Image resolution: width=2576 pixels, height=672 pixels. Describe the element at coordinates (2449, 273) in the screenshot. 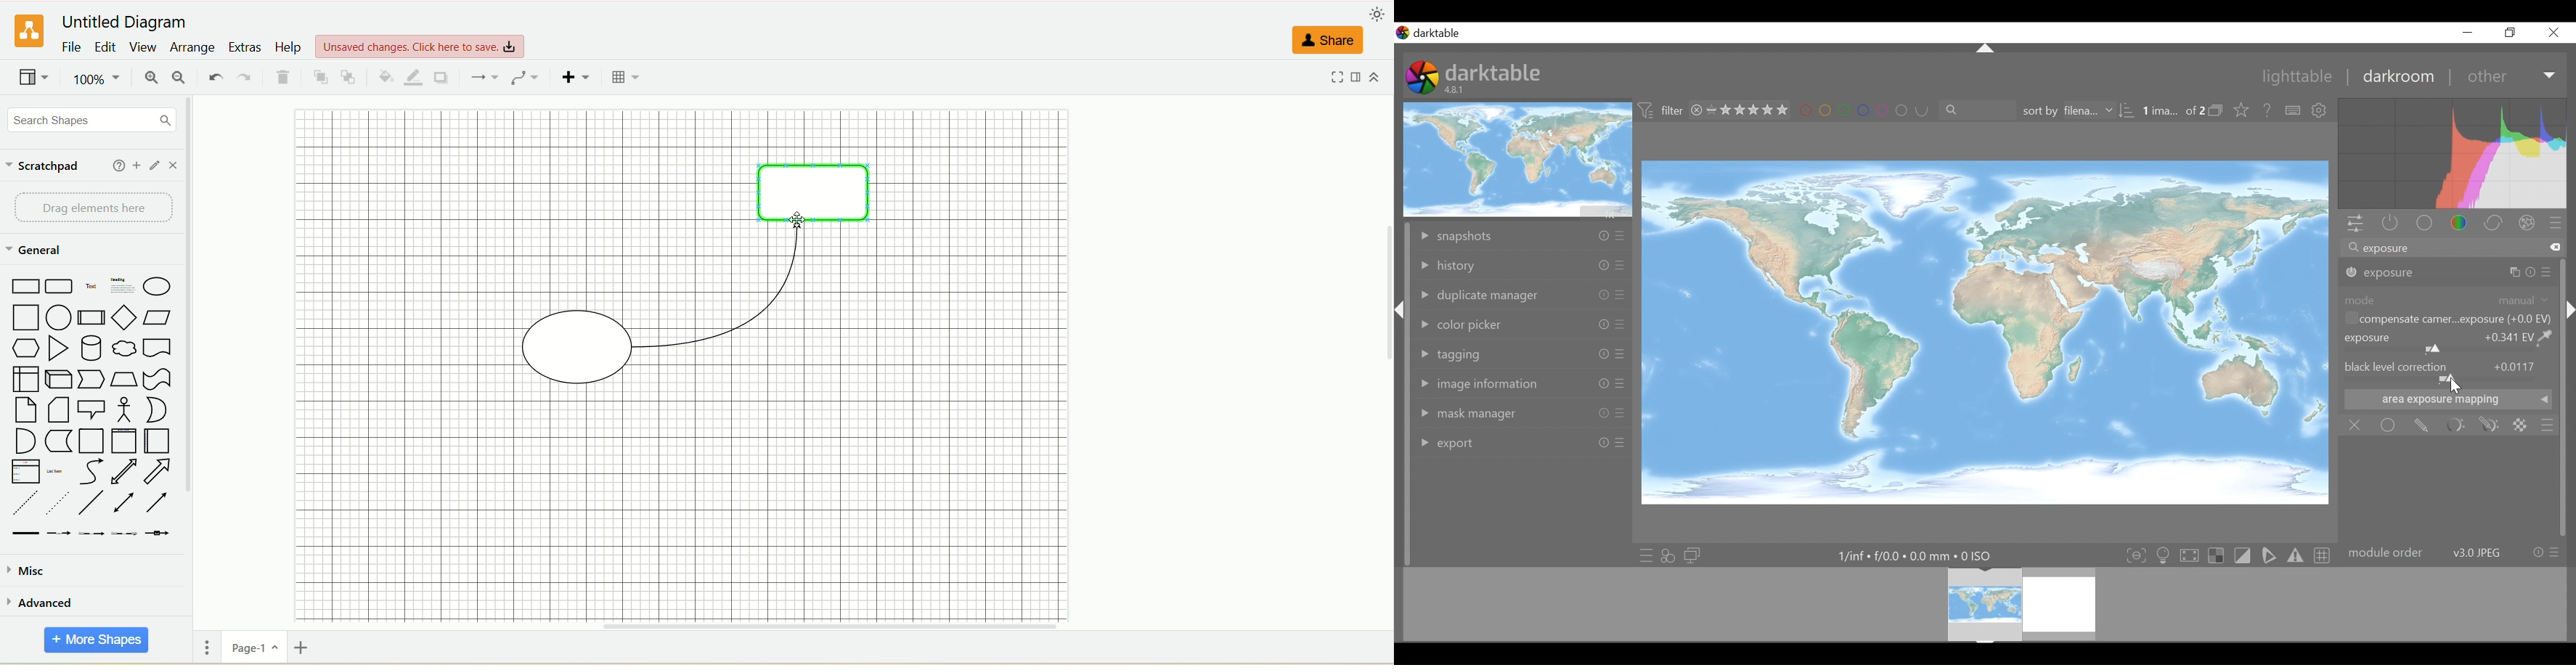

I see `exposure panel` at that location.